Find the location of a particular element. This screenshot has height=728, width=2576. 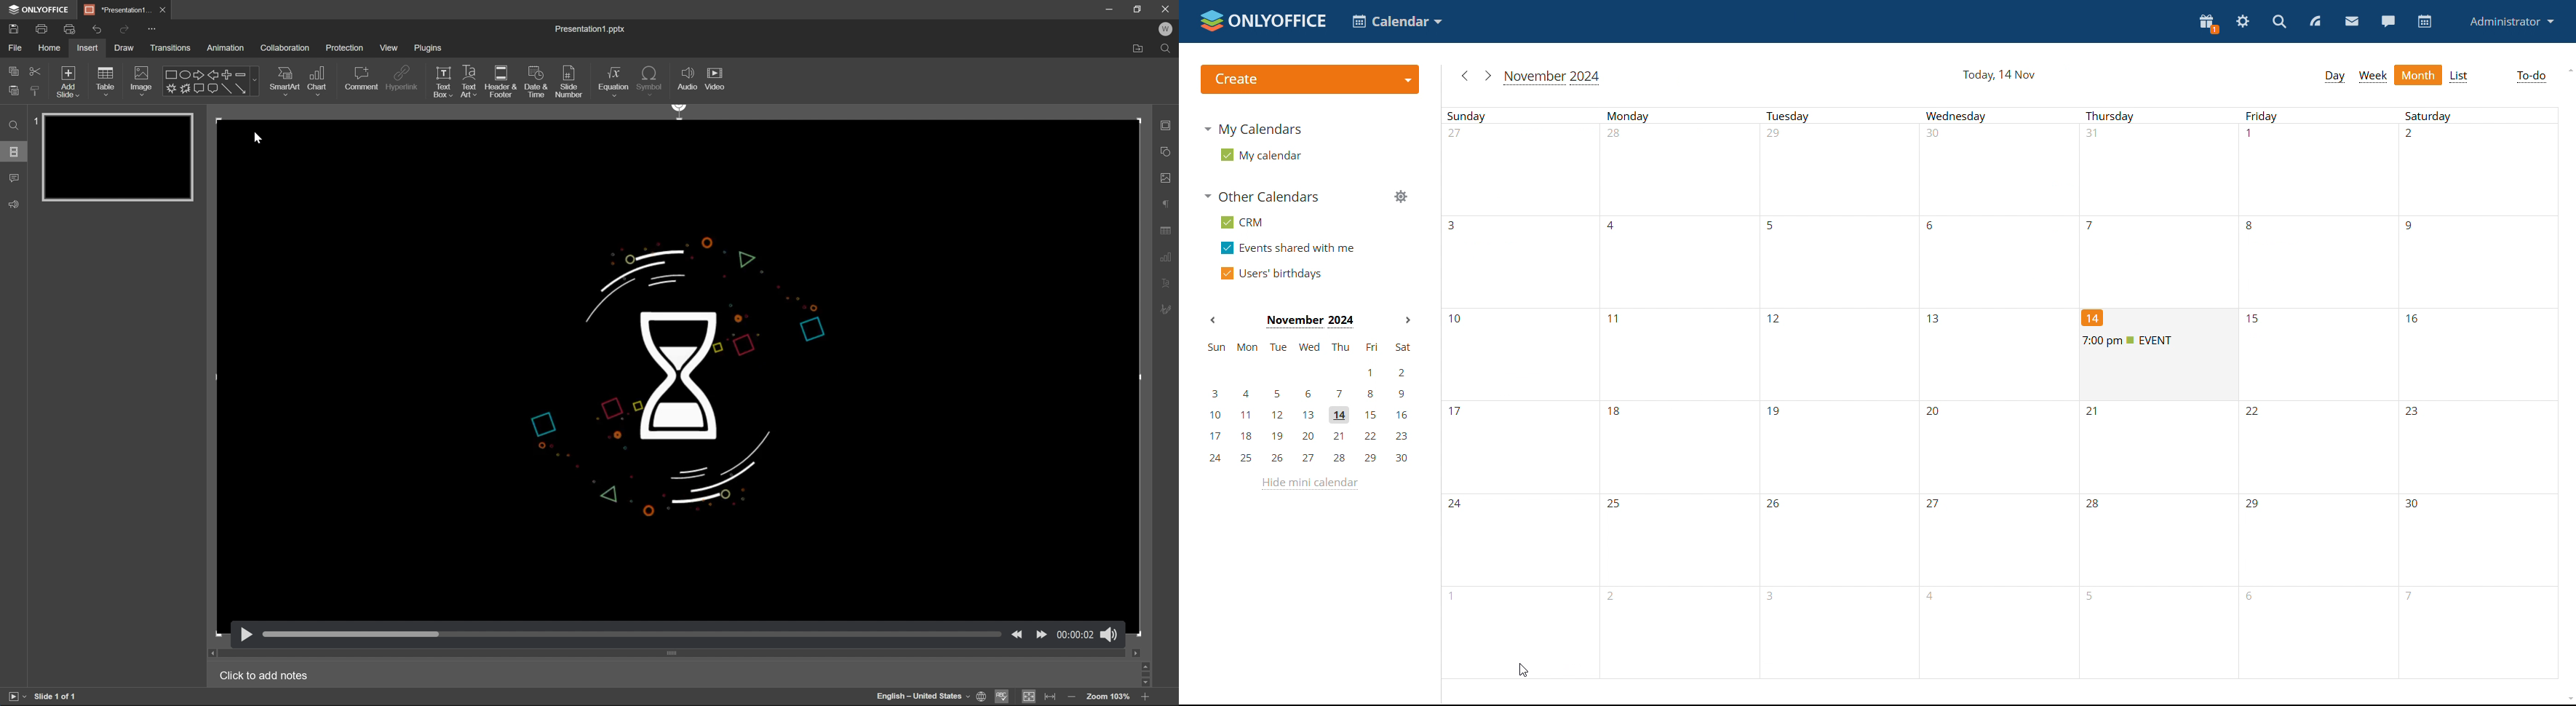

text box is located at coordinates (444, 81).